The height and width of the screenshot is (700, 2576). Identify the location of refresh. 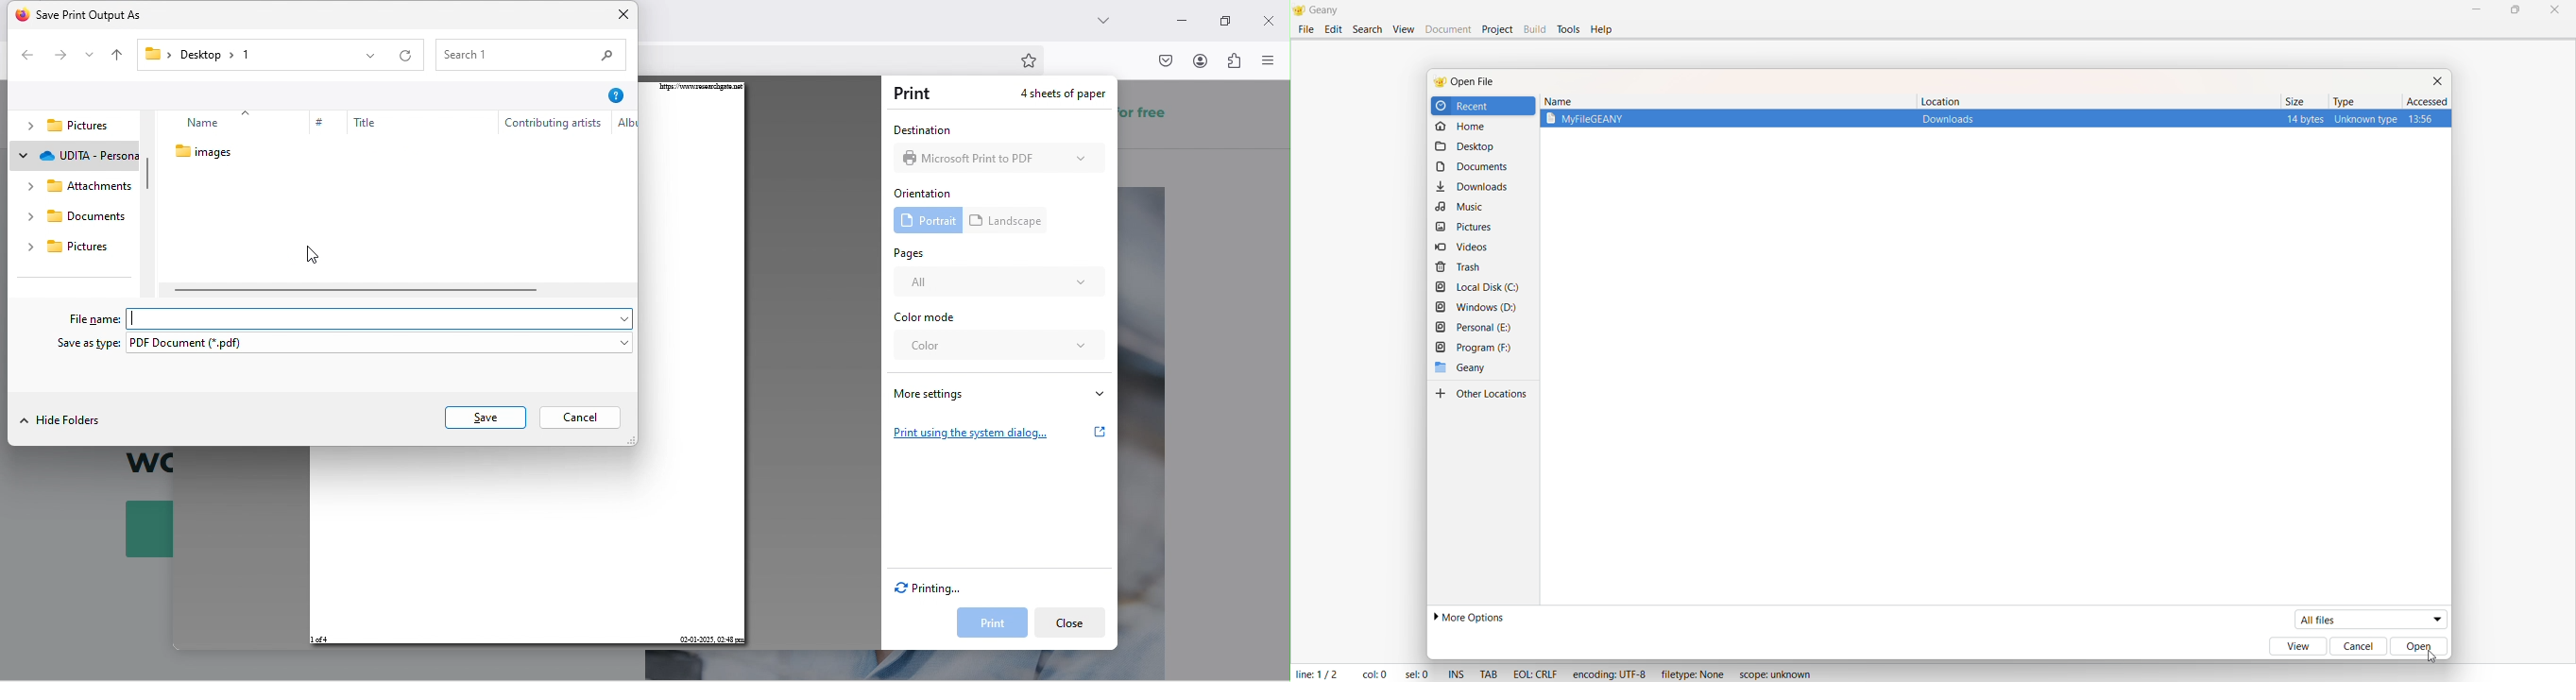
(409, 58).